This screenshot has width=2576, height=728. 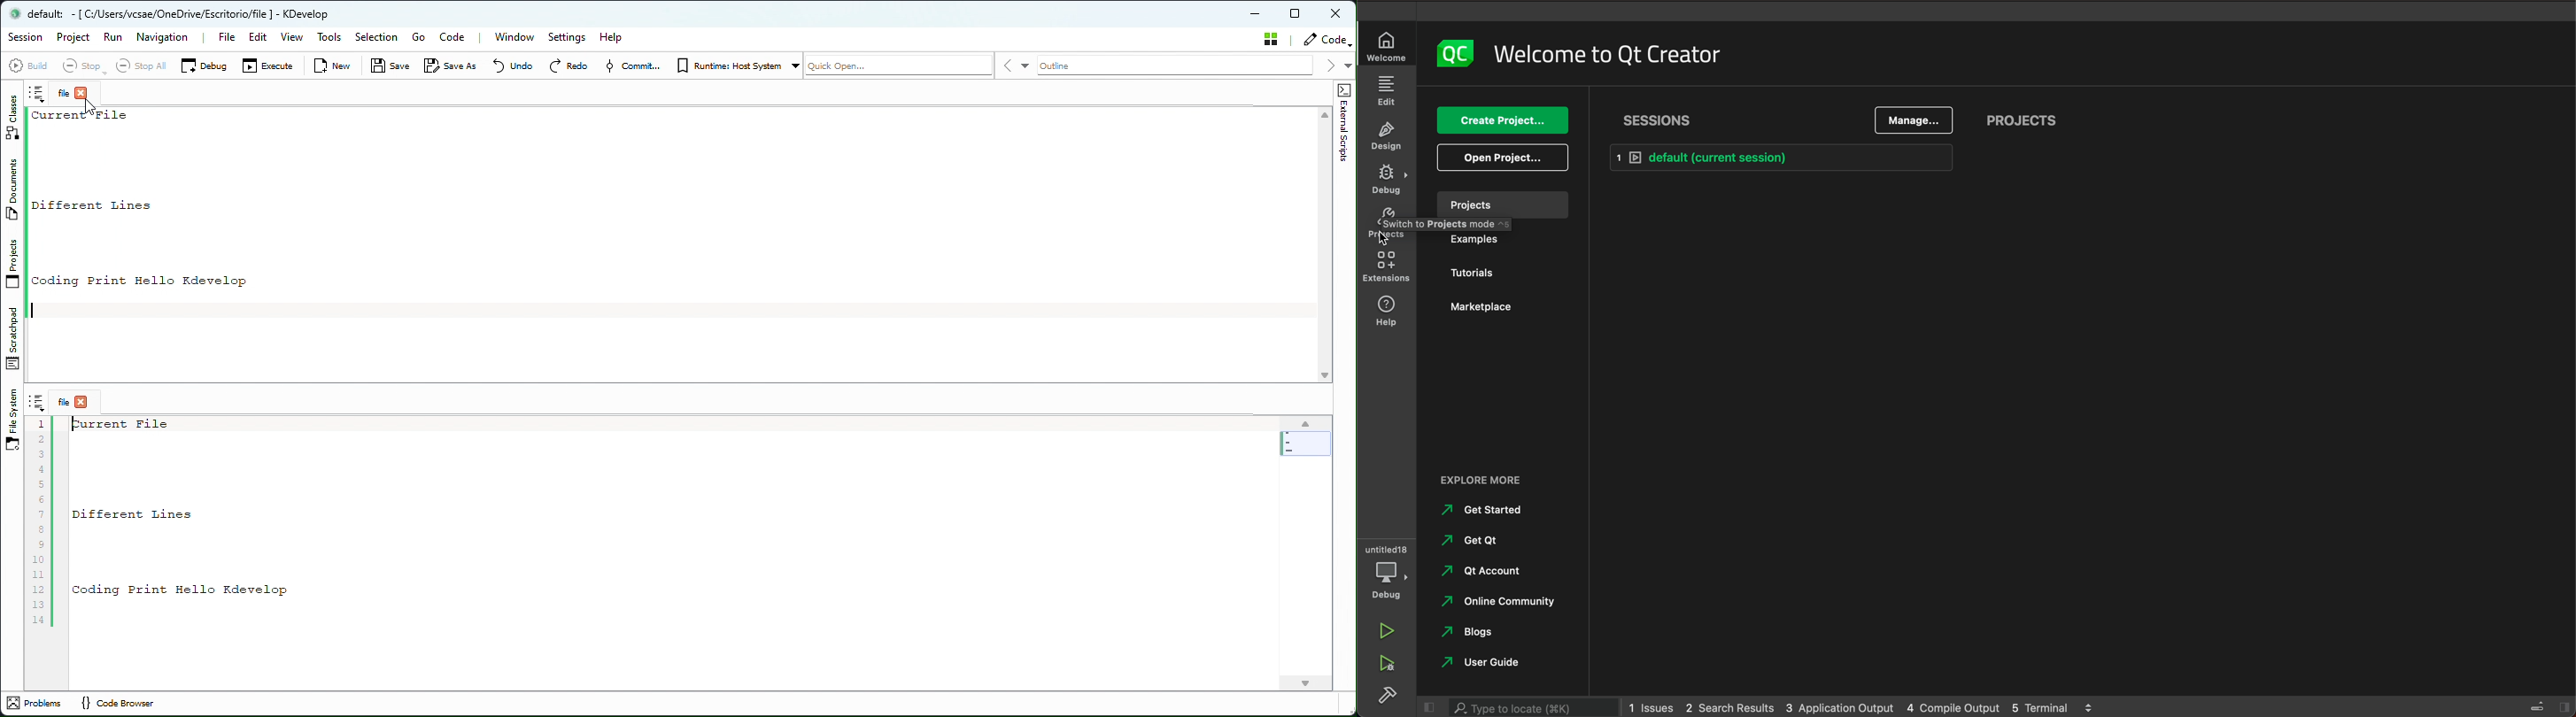 What do you see at coordinates (1391, 580) in the screenshot?
I see `debug` at bounding box center [1391, 580].